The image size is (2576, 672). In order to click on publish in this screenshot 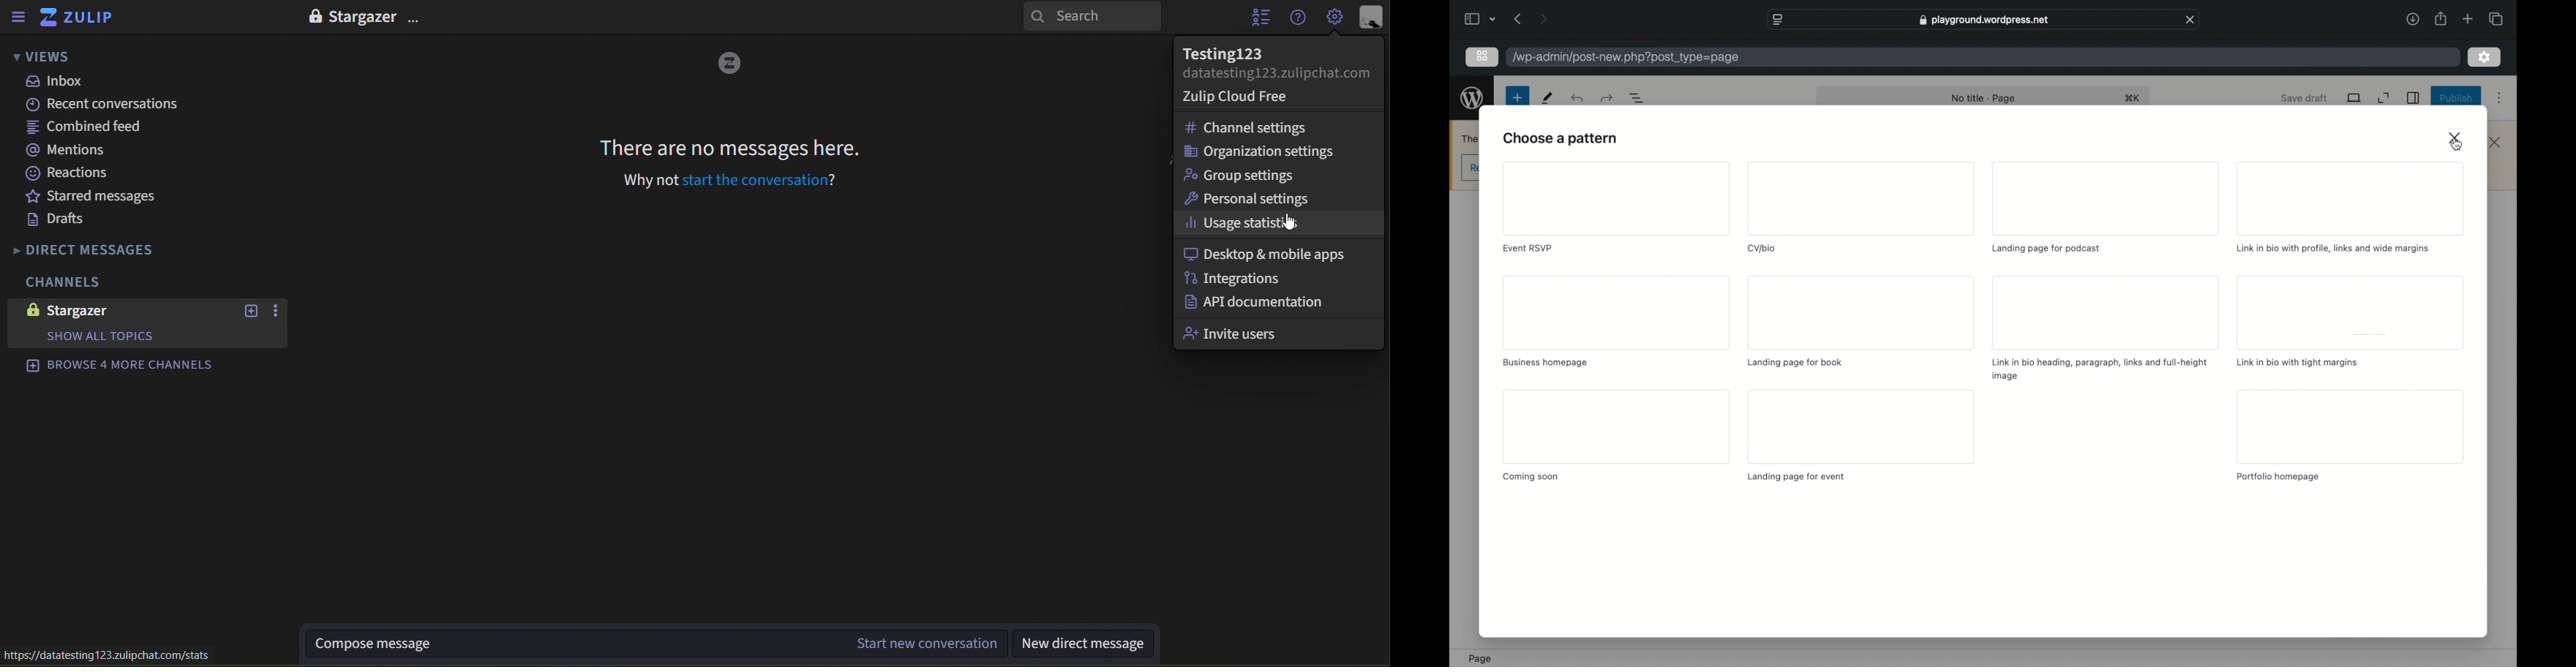, I will do `click(2456, 99)`.